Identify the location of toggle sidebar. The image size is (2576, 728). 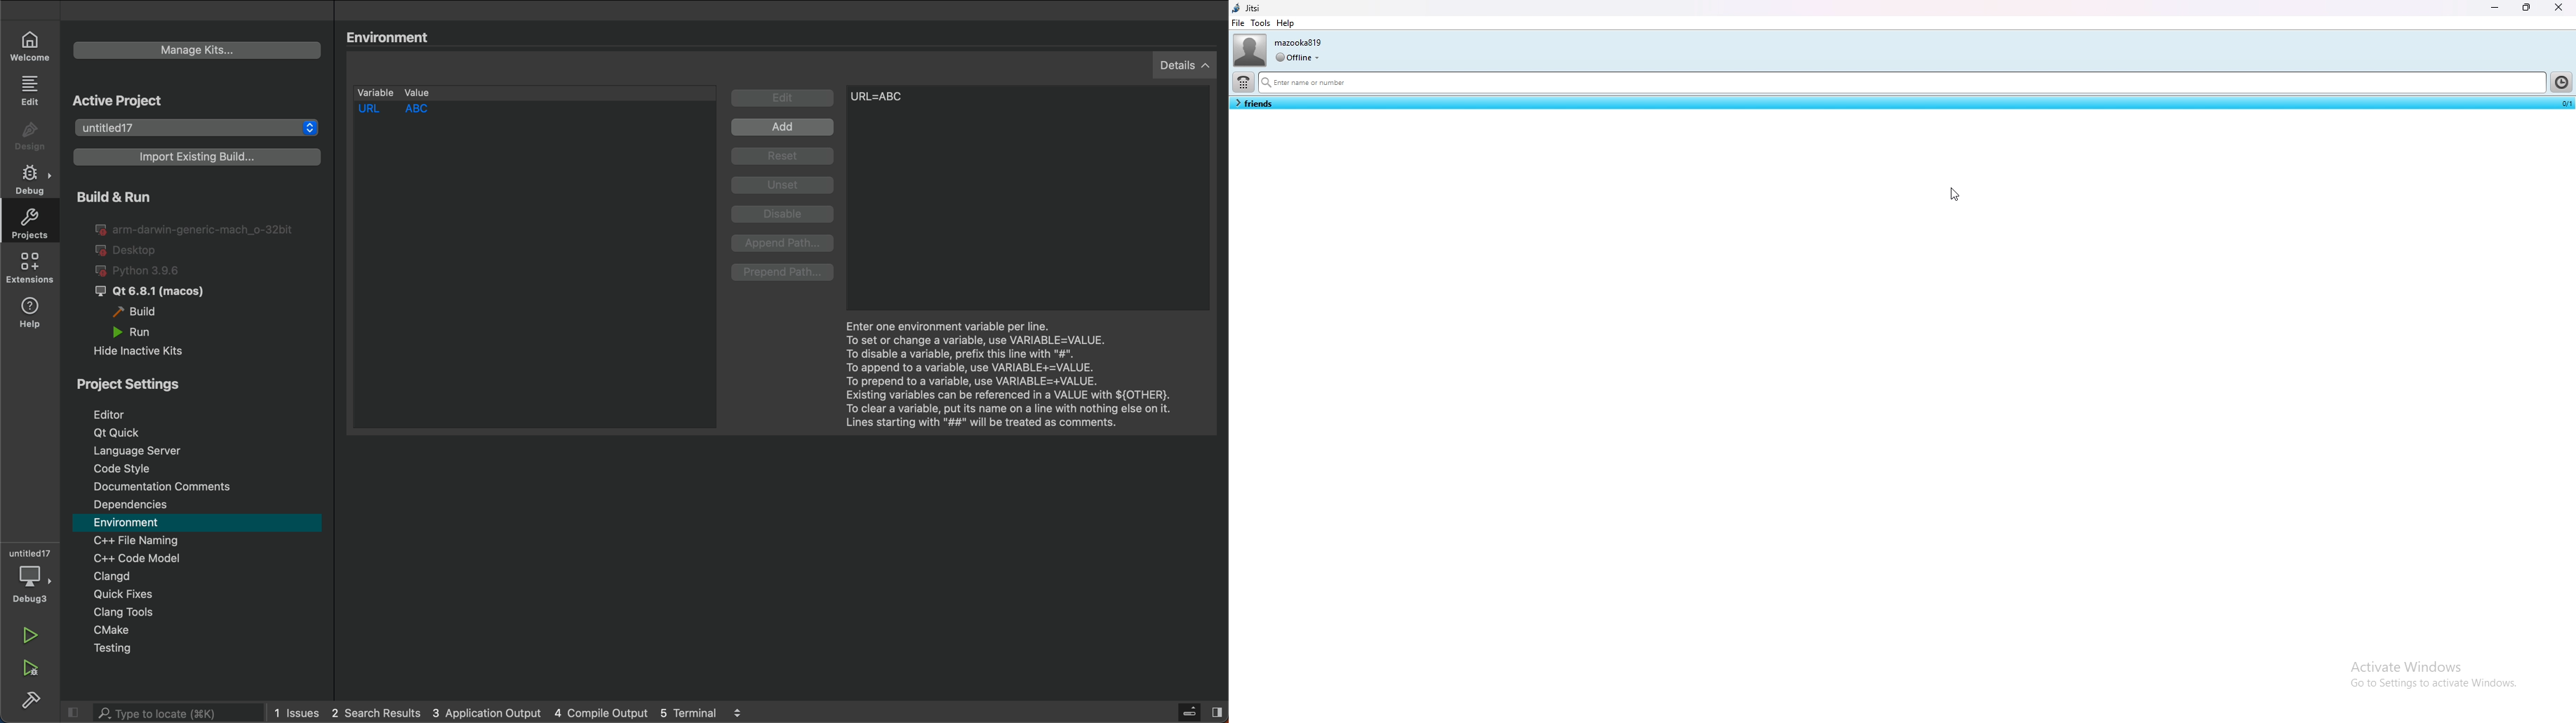
(1196, 711).